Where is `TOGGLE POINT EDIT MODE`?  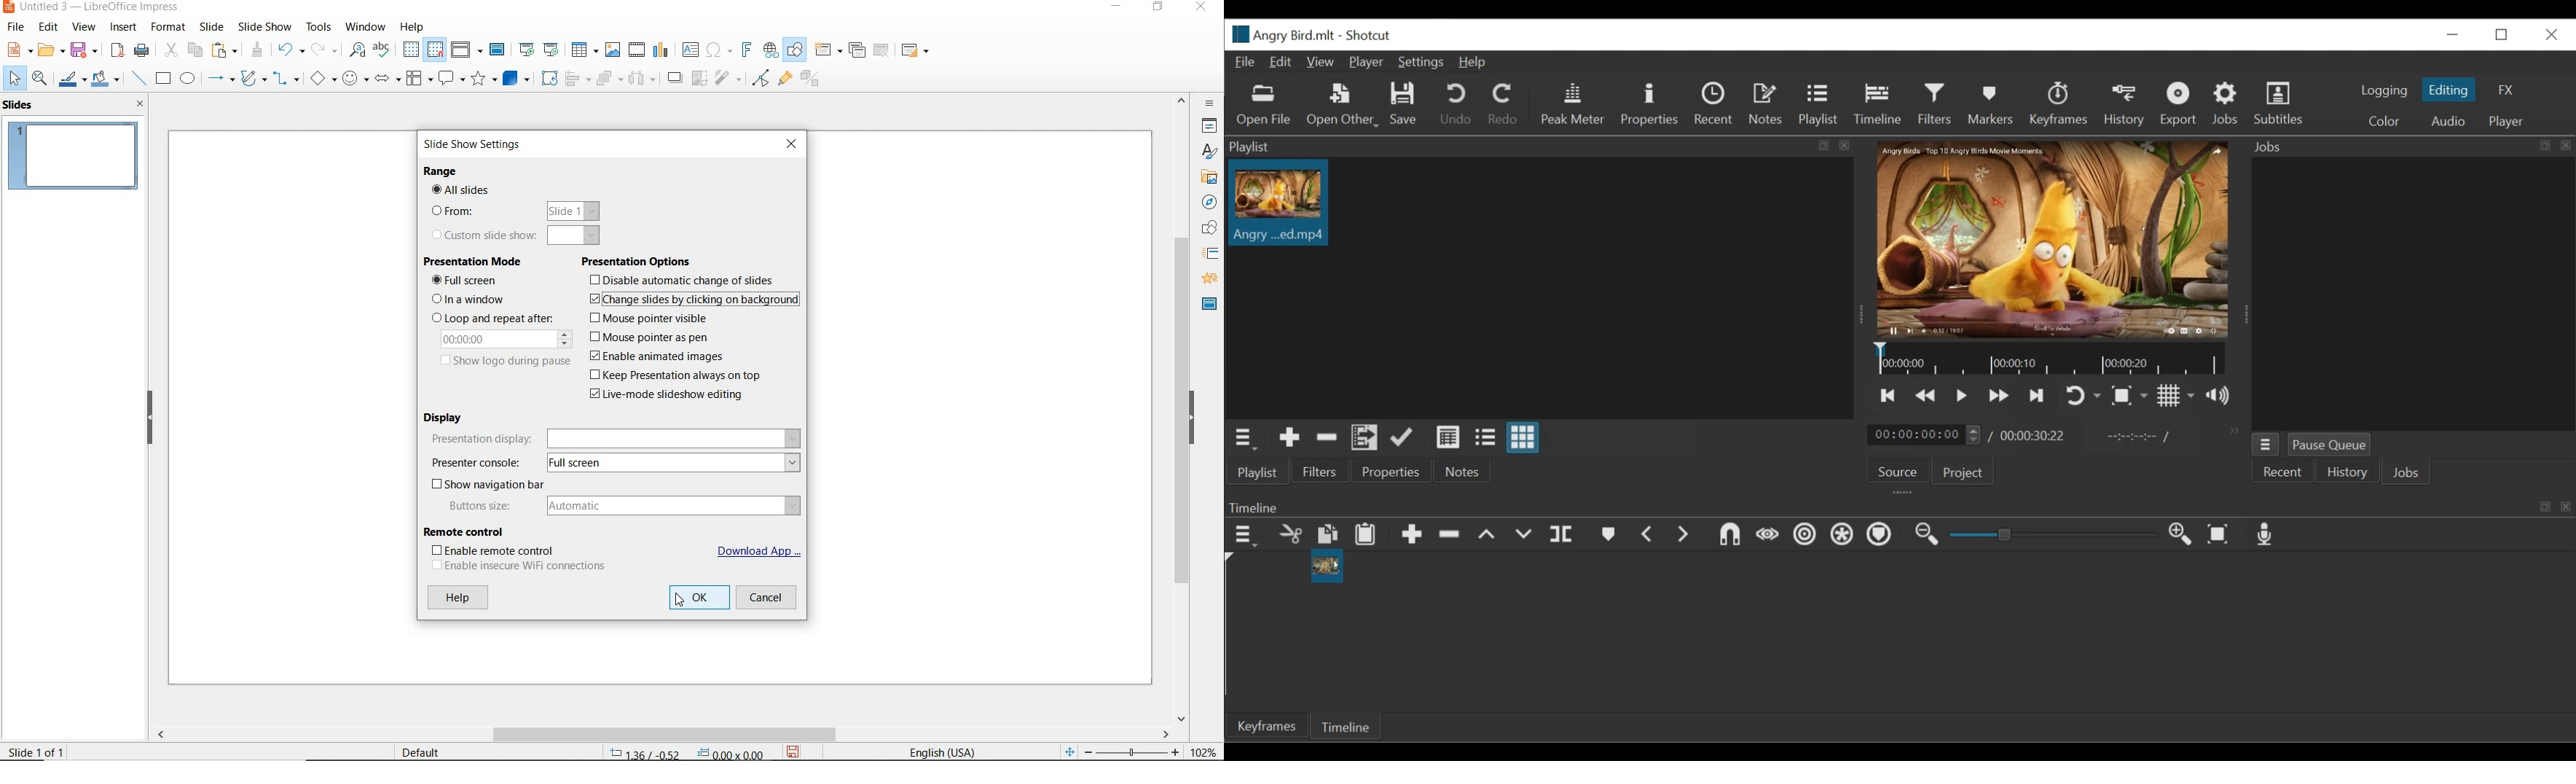
TOGGLE POINT EDIT MODE is located at coordinates (762, 77).